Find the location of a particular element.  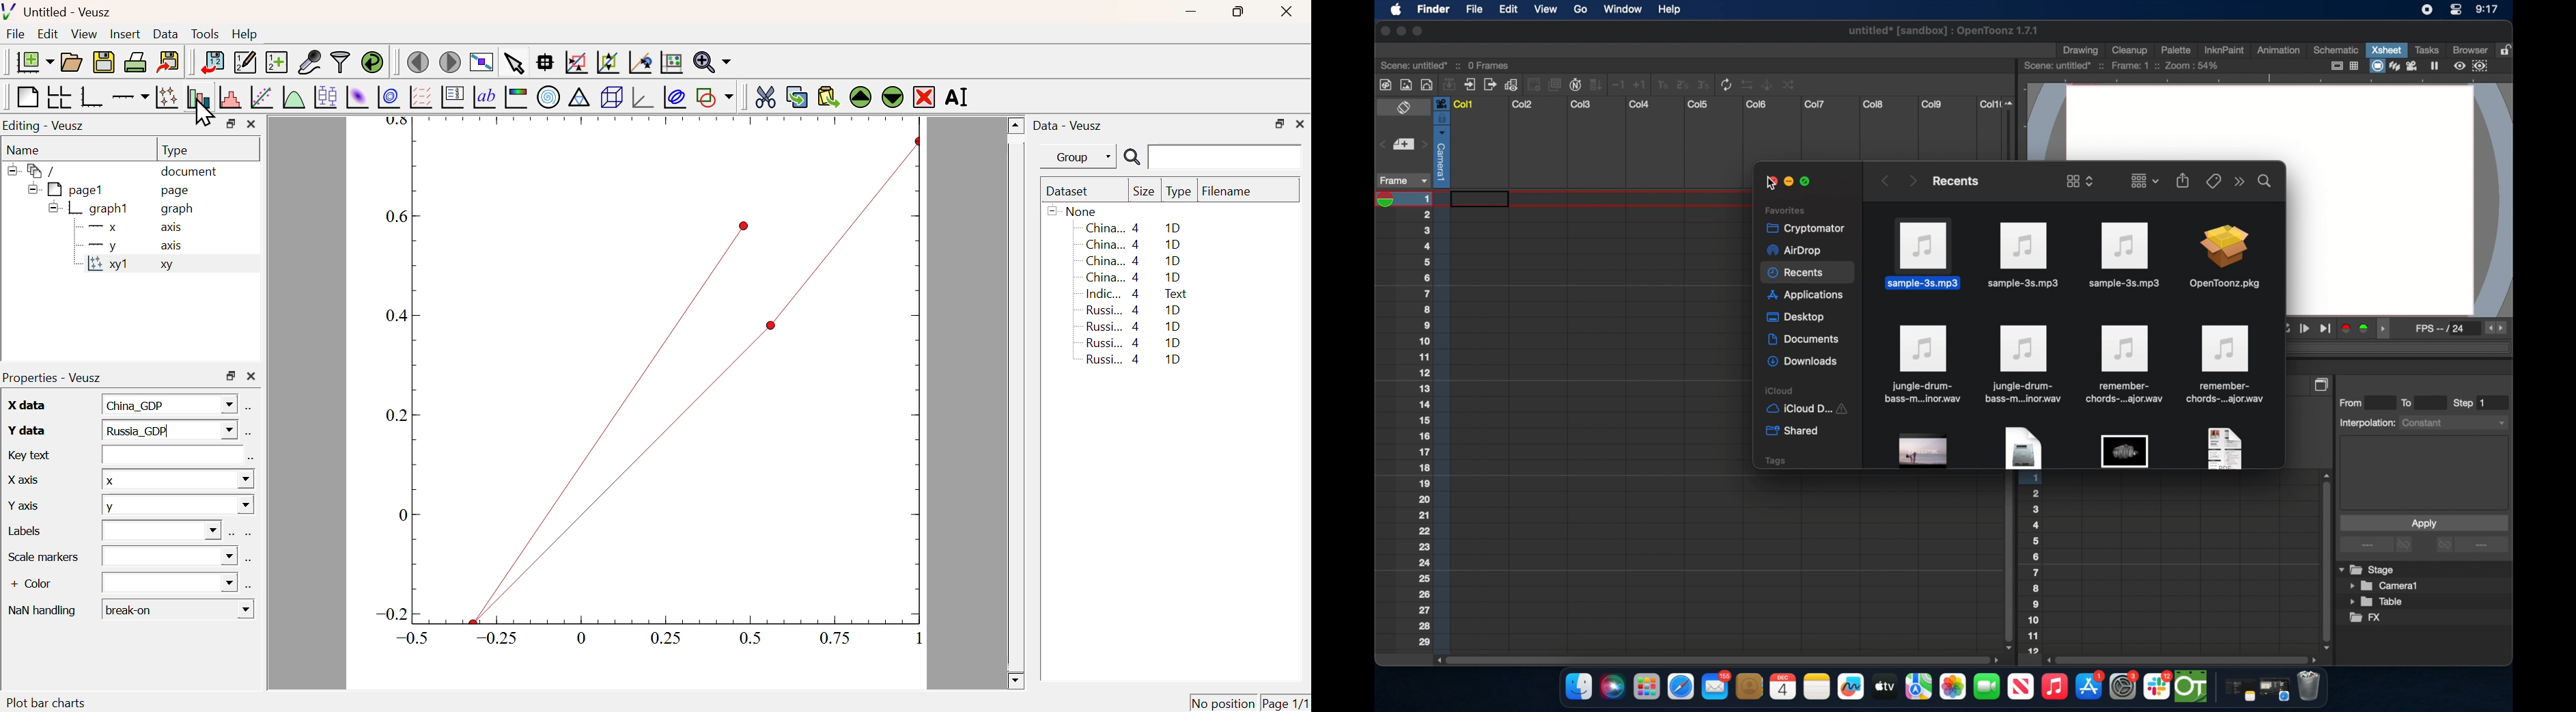

Tools is located at coordinates (205, 35).